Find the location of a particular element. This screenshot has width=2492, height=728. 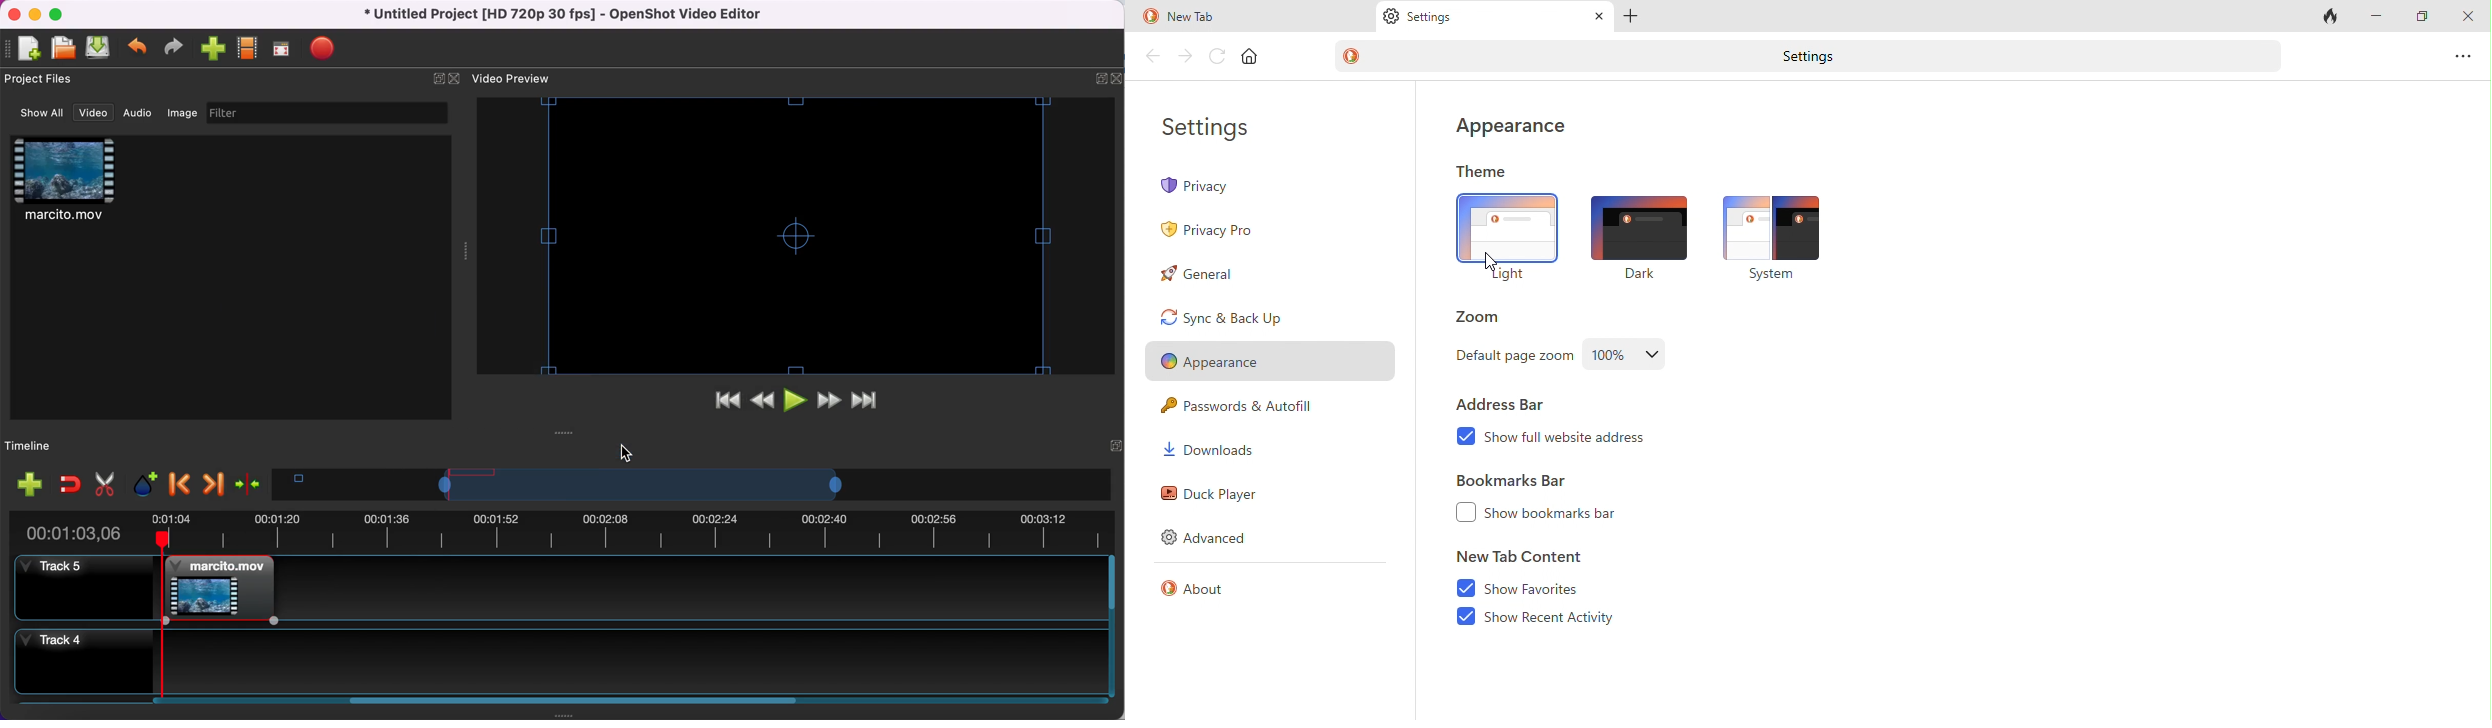

open file is located at coordinates (61, 49).